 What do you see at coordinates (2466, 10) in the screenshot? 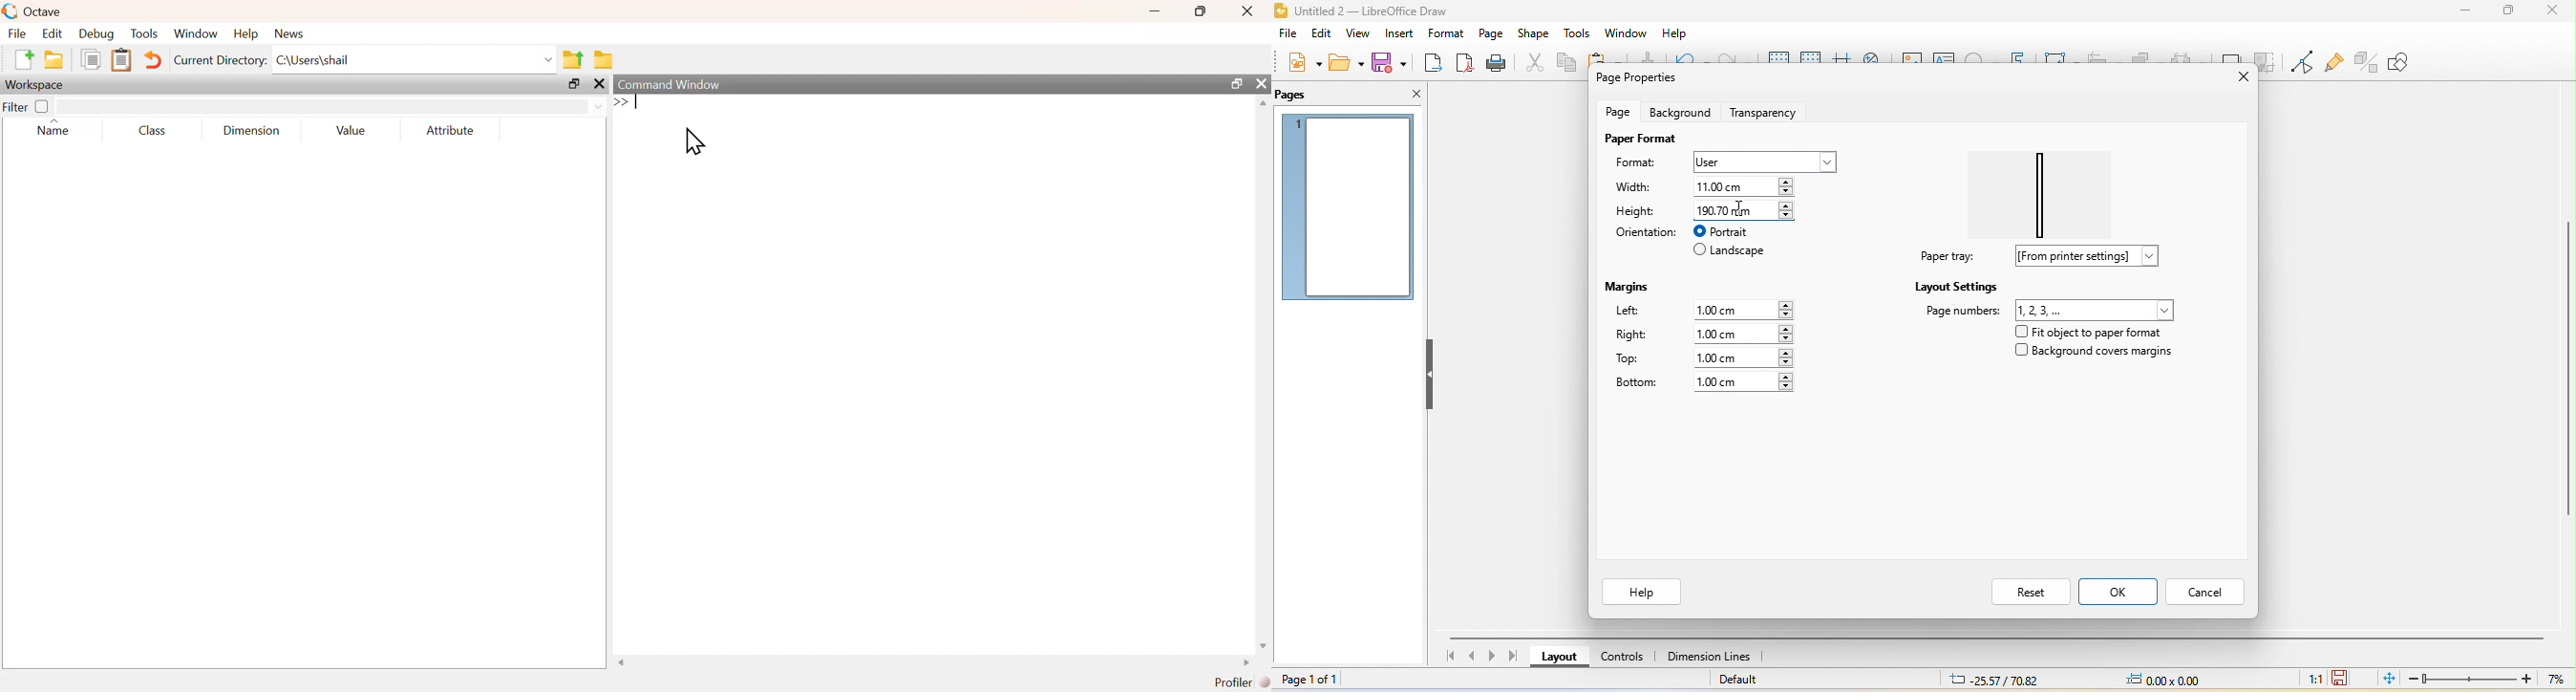
I see `minimize` at bounding box center [2466, 10].